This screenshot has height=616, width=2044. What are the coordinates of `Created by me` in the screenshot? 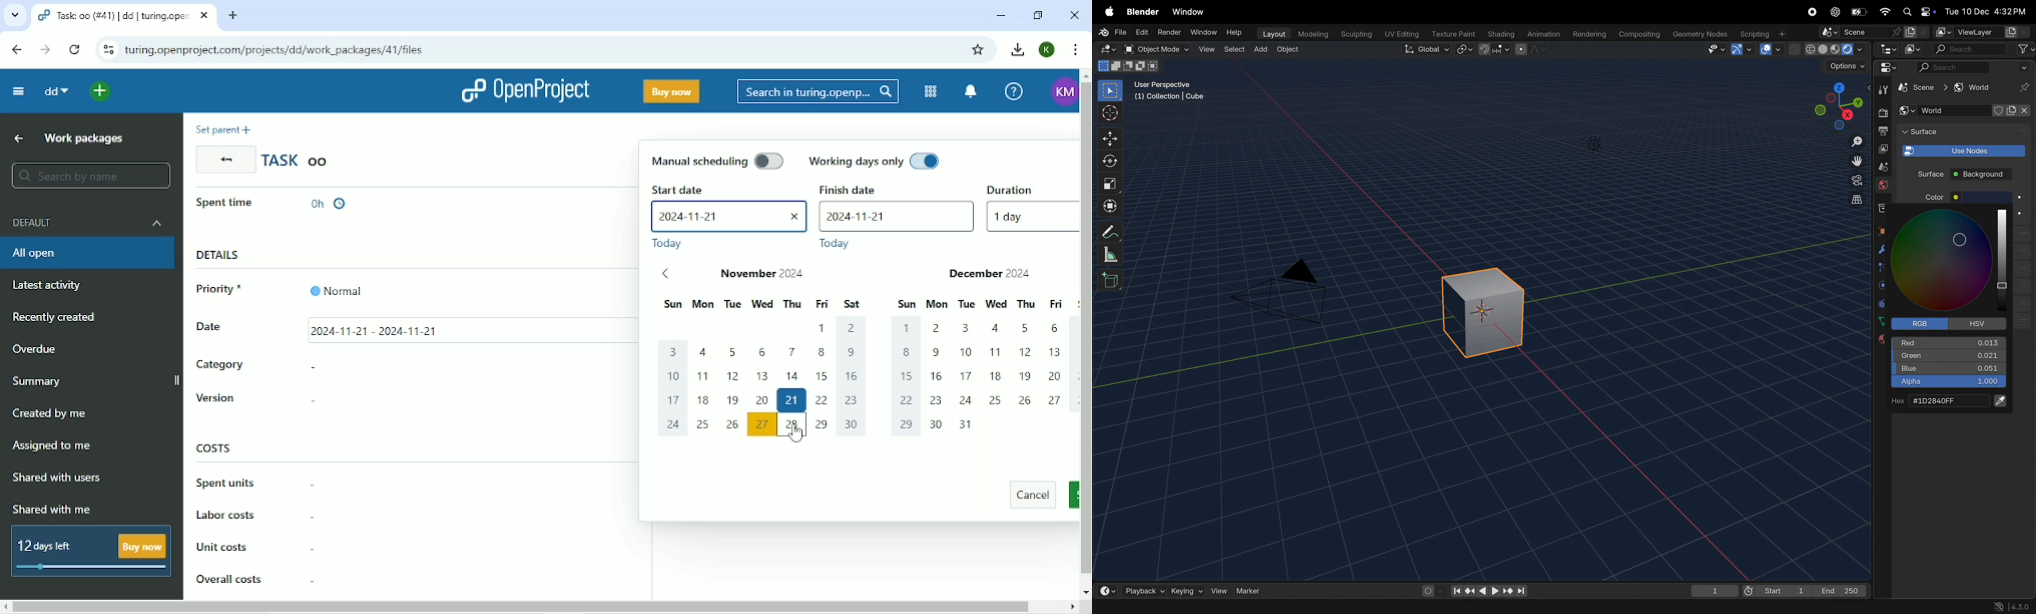 It's located at (53, 413).